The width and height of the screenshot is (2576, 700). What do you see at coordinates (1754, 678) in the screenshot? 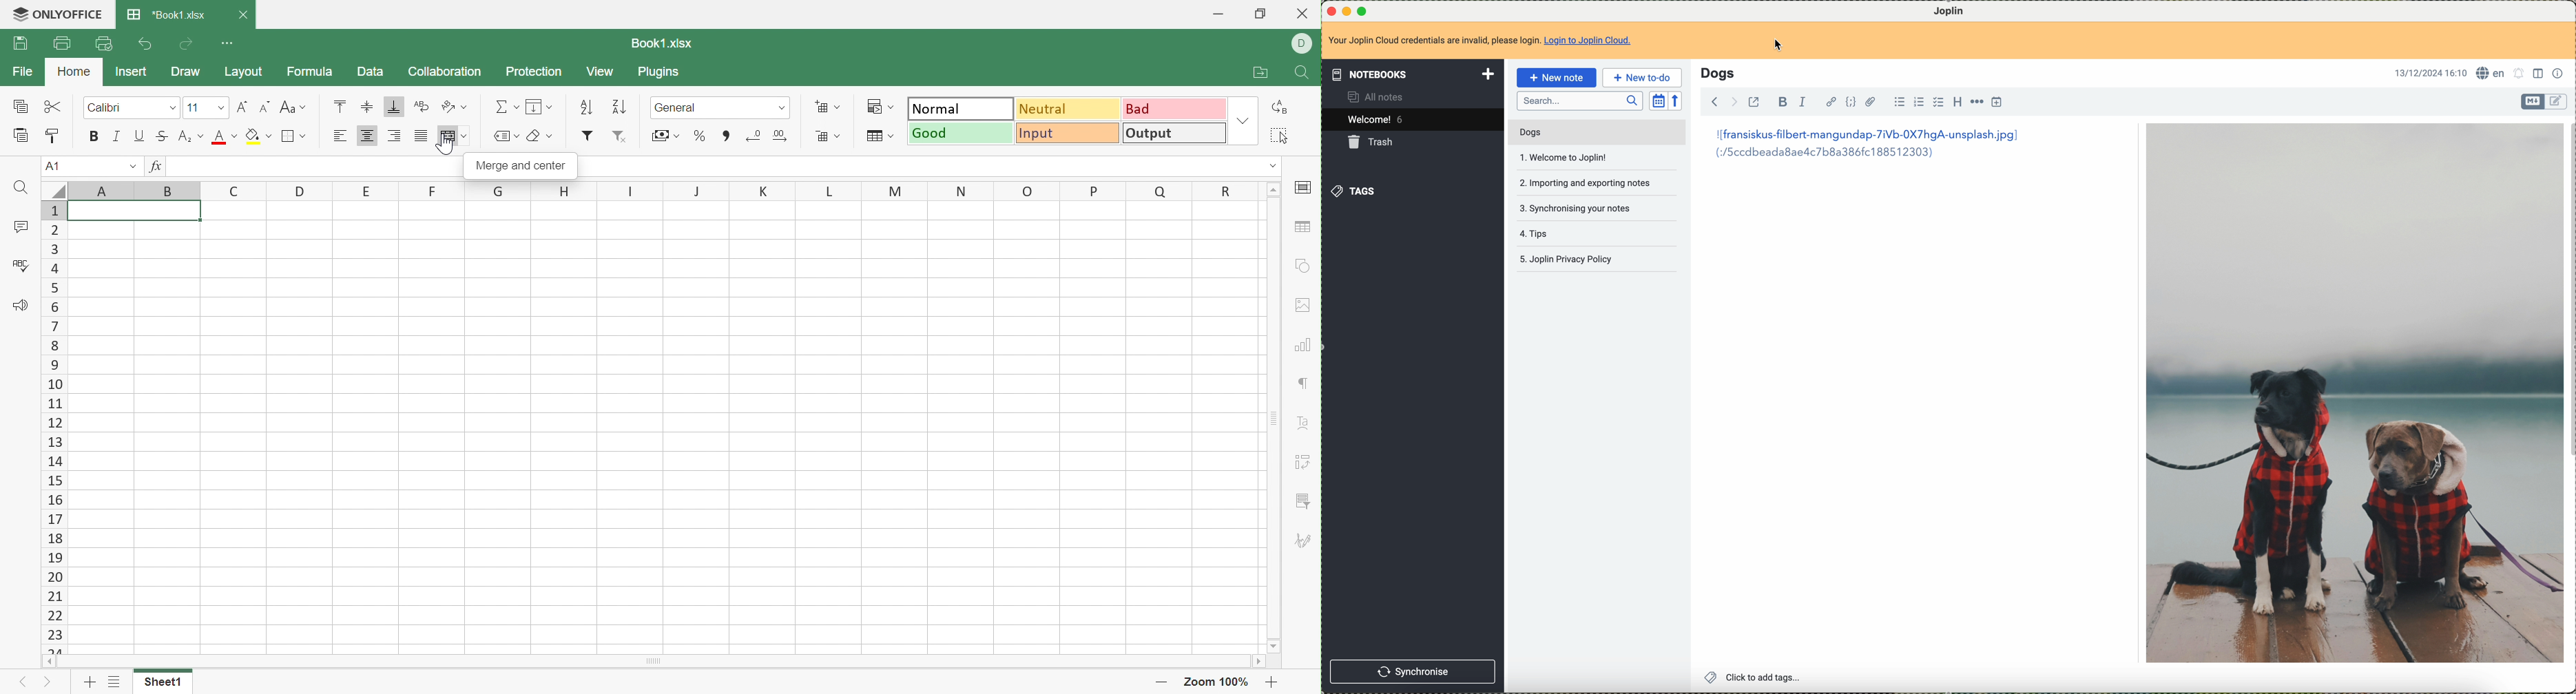
I see `click to add tags` at bounding box center [1754, 678].